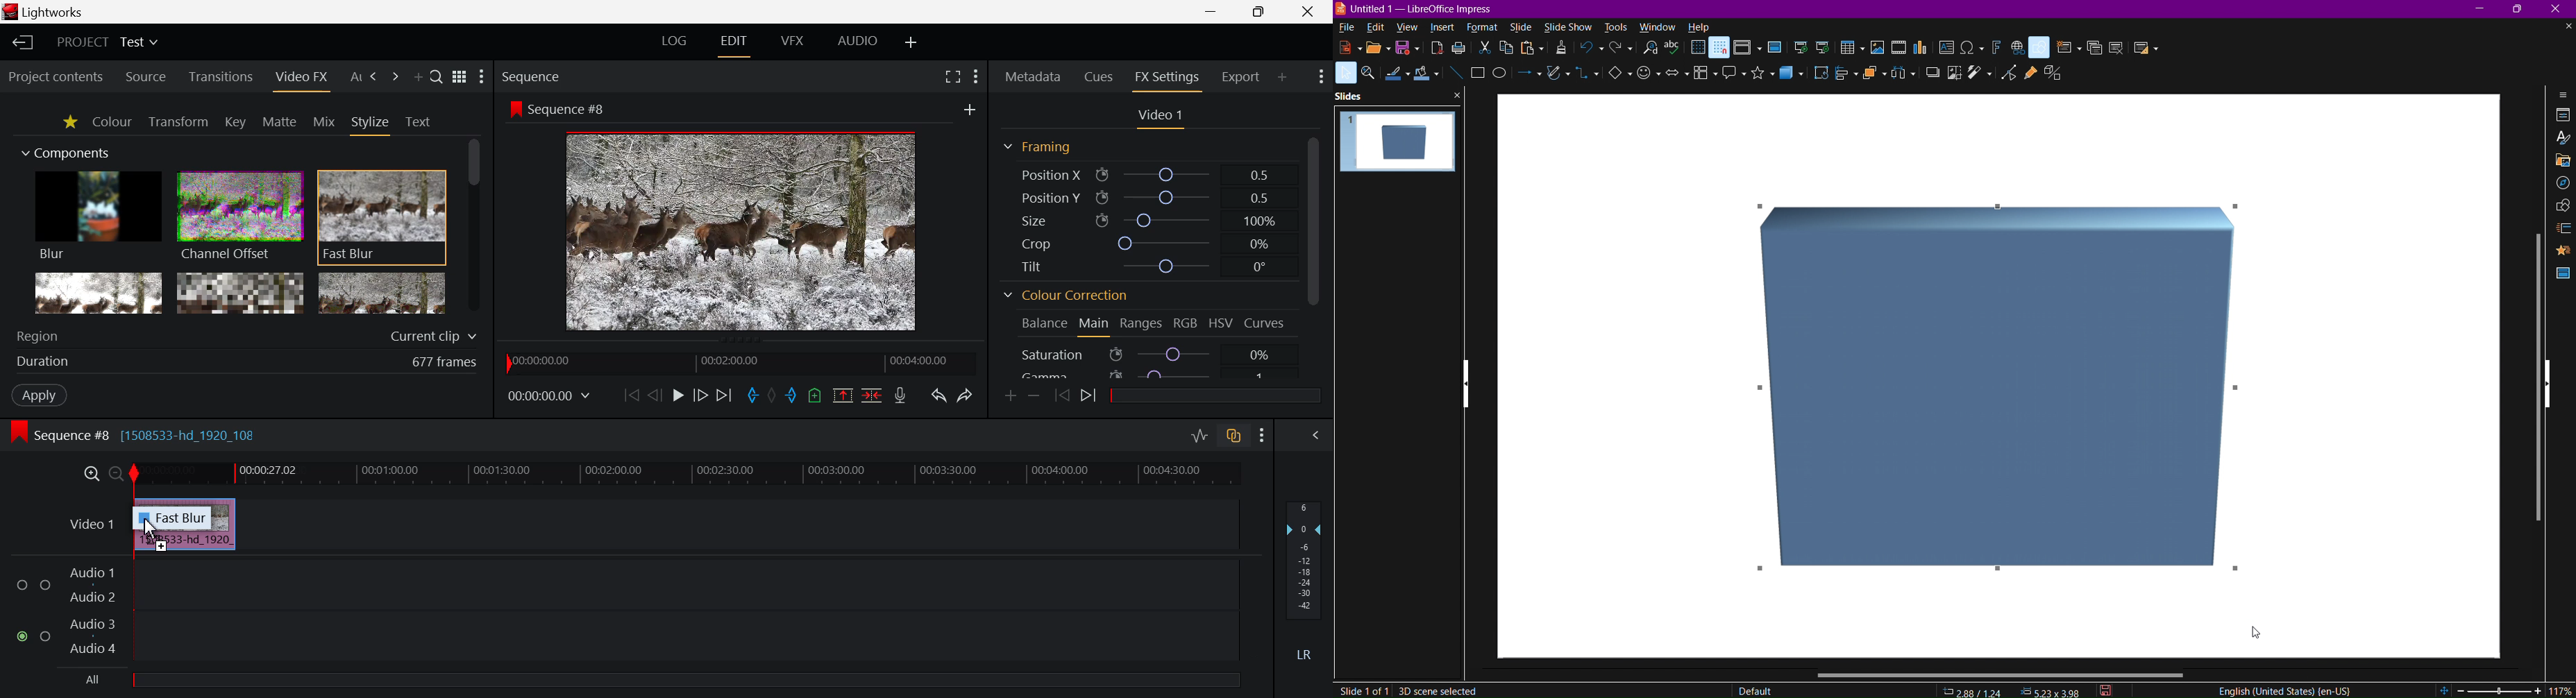 The width and height of the screenshot is (2576, 700). What do you see at coordinates (1034, 398) in the screenshot?
I see `Remove keyframe` at bounding box center [1034, 398].